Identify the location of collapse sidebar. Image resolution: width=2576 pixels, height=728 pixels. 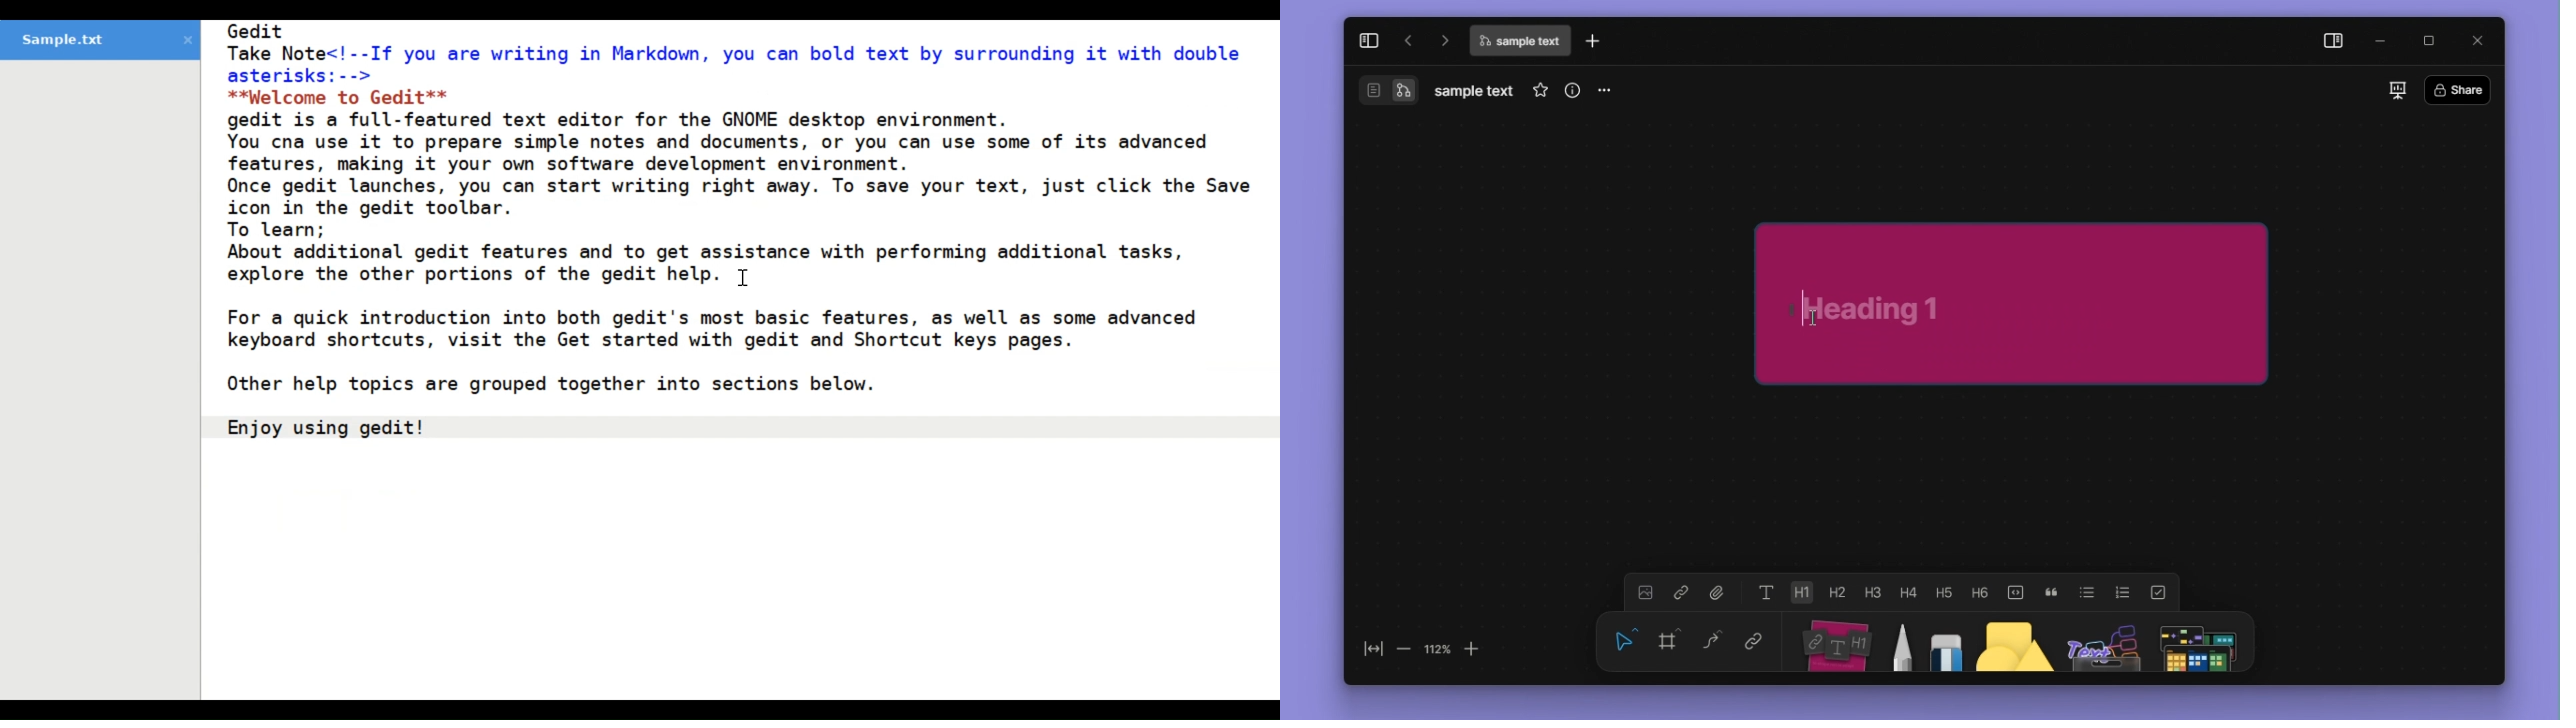
(1369, 41).